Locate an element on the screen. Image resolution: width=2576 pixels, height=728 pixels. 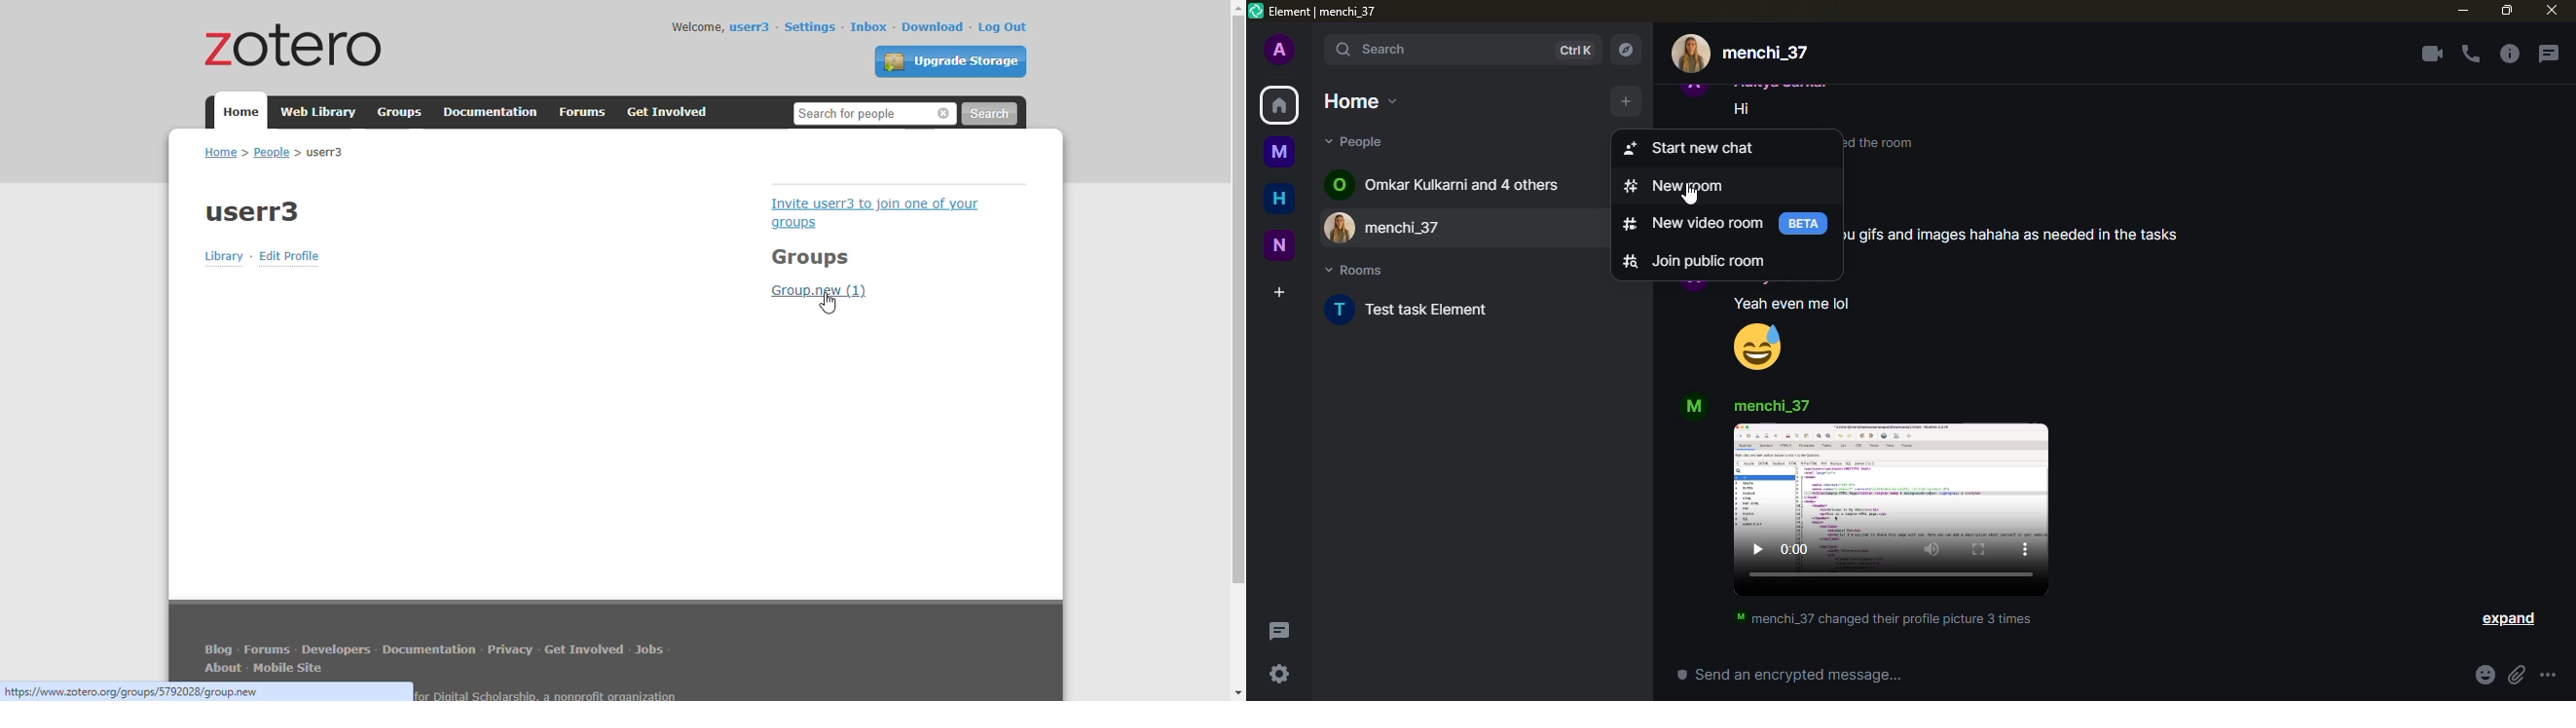
menchi_37 is located at coordinates (1771, 406).